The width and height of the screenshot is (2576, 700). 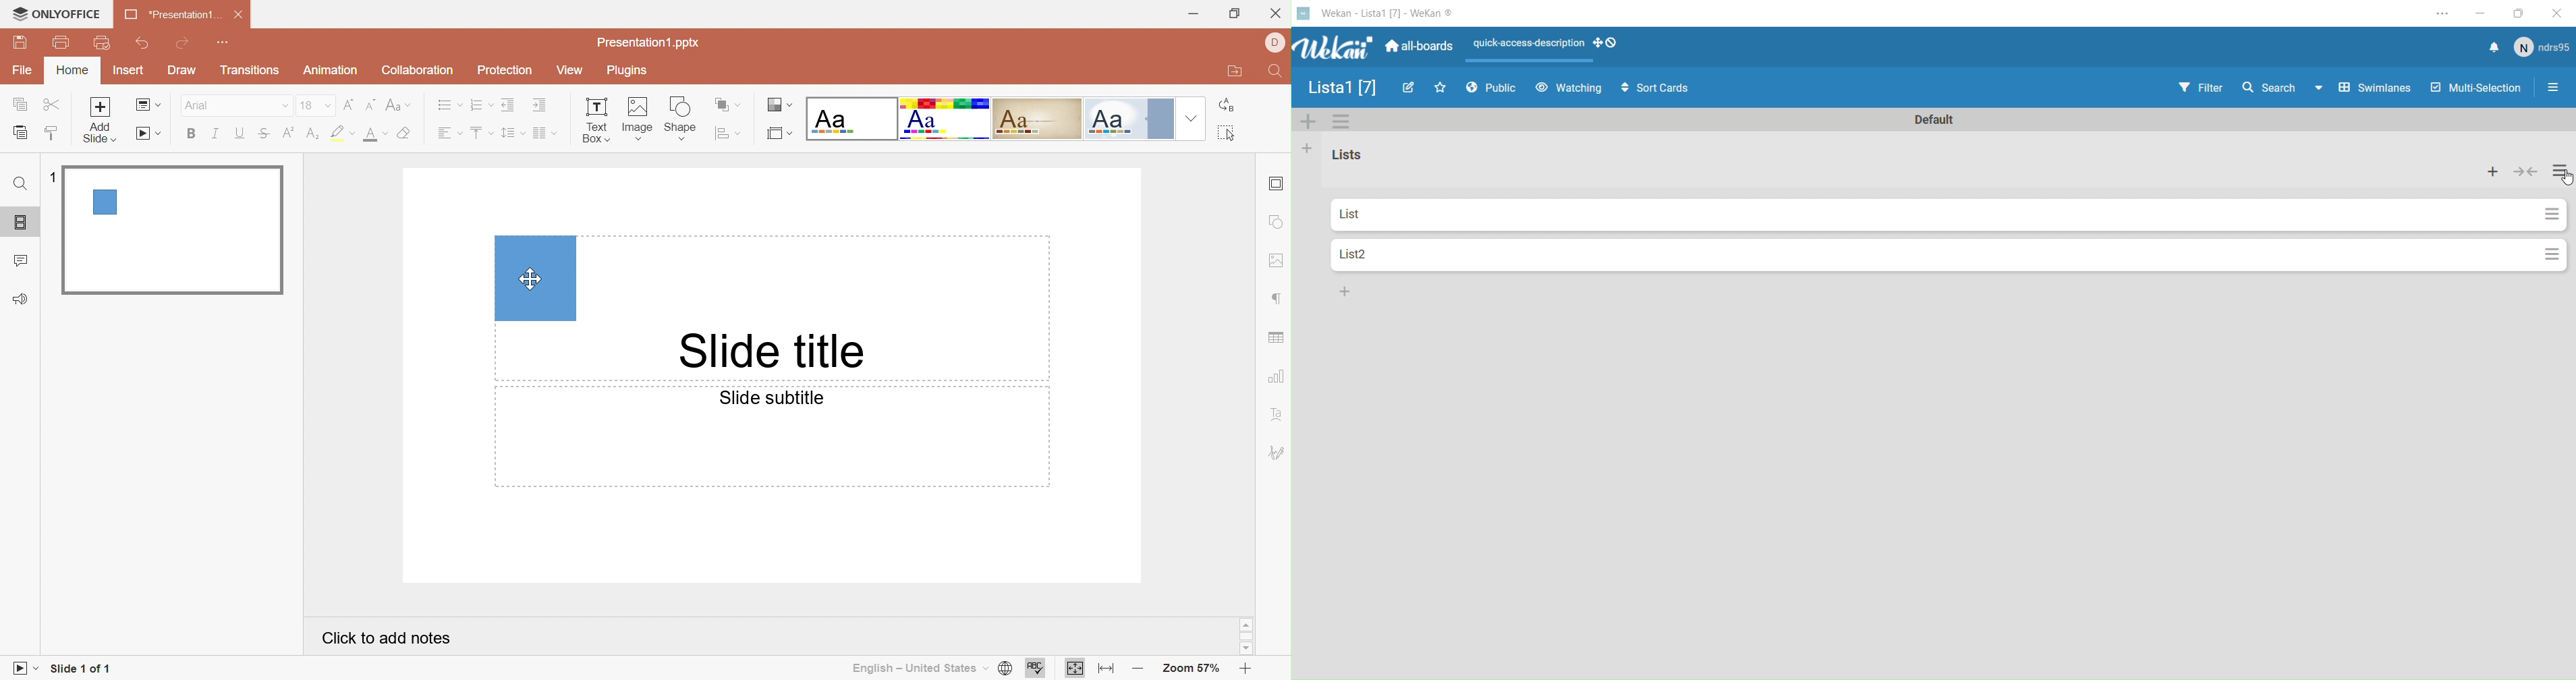 What do you see at coordinates (20, 300) in the screenshot?
I see `Support & Feedback` at bounding box center [20, 300].